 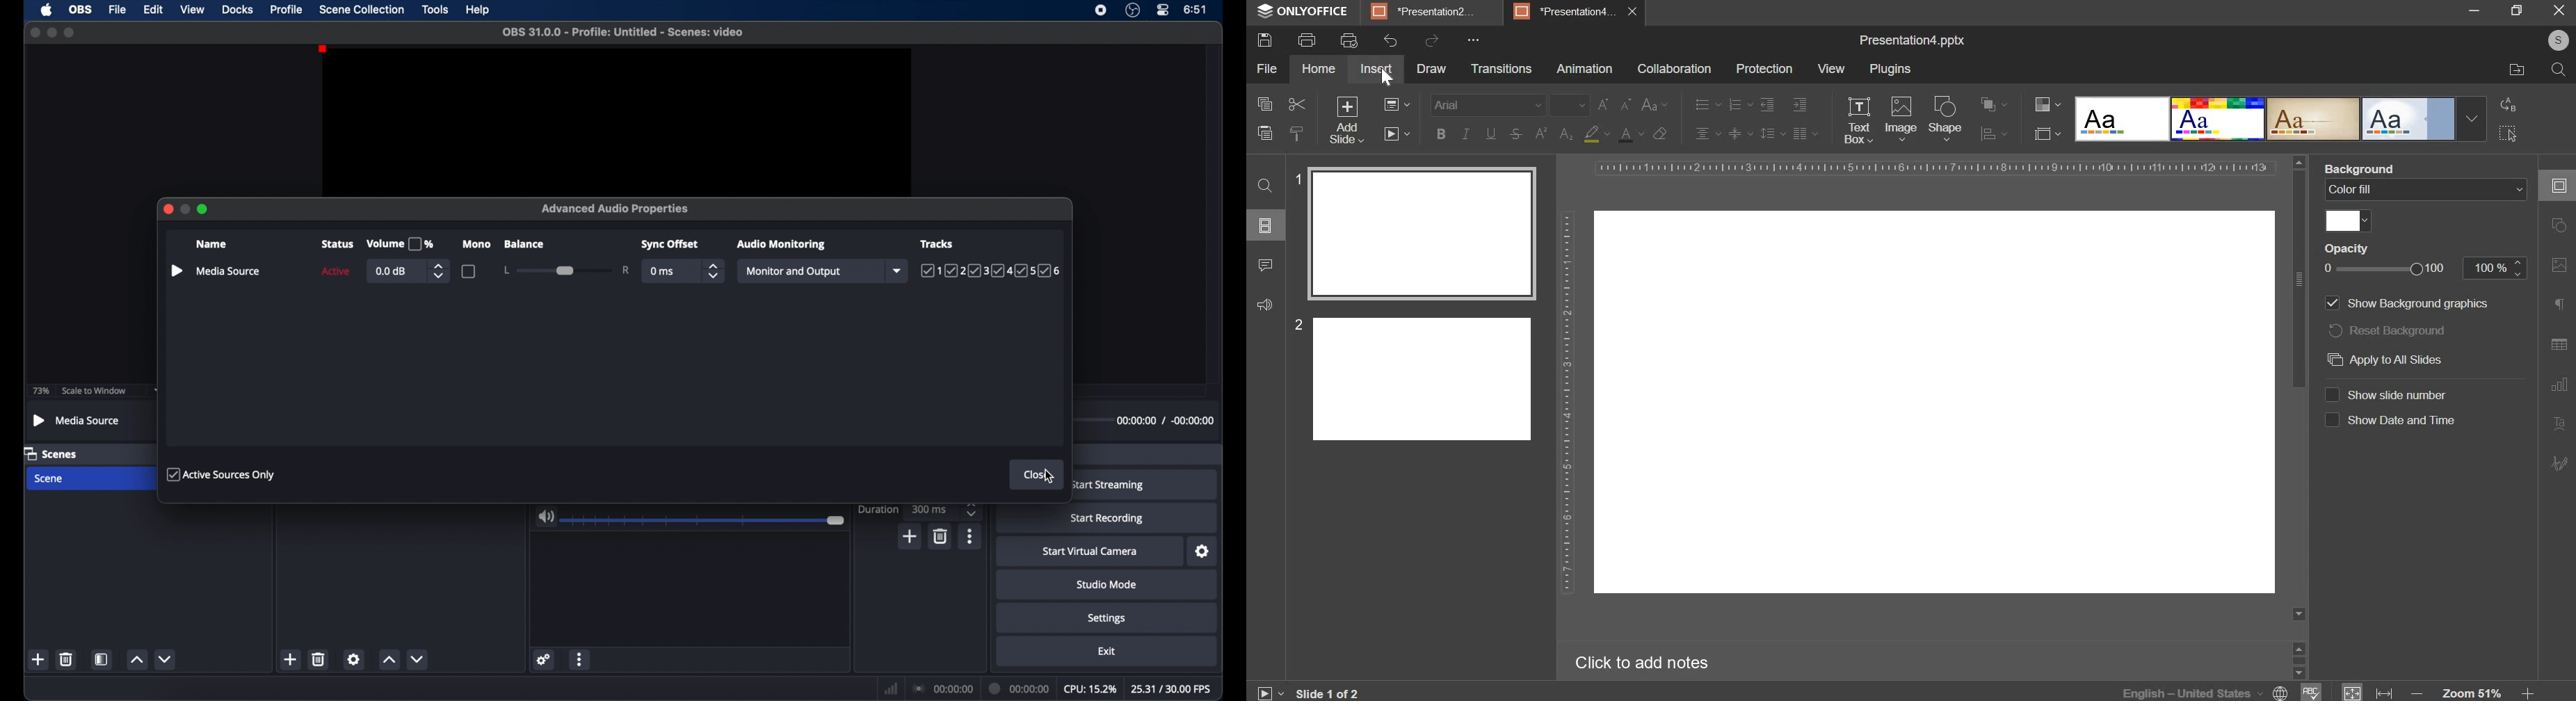 What do you see at coordinates (1763, 70) in the screenshot?
I see `protection` at bounding box center [1763, 70].